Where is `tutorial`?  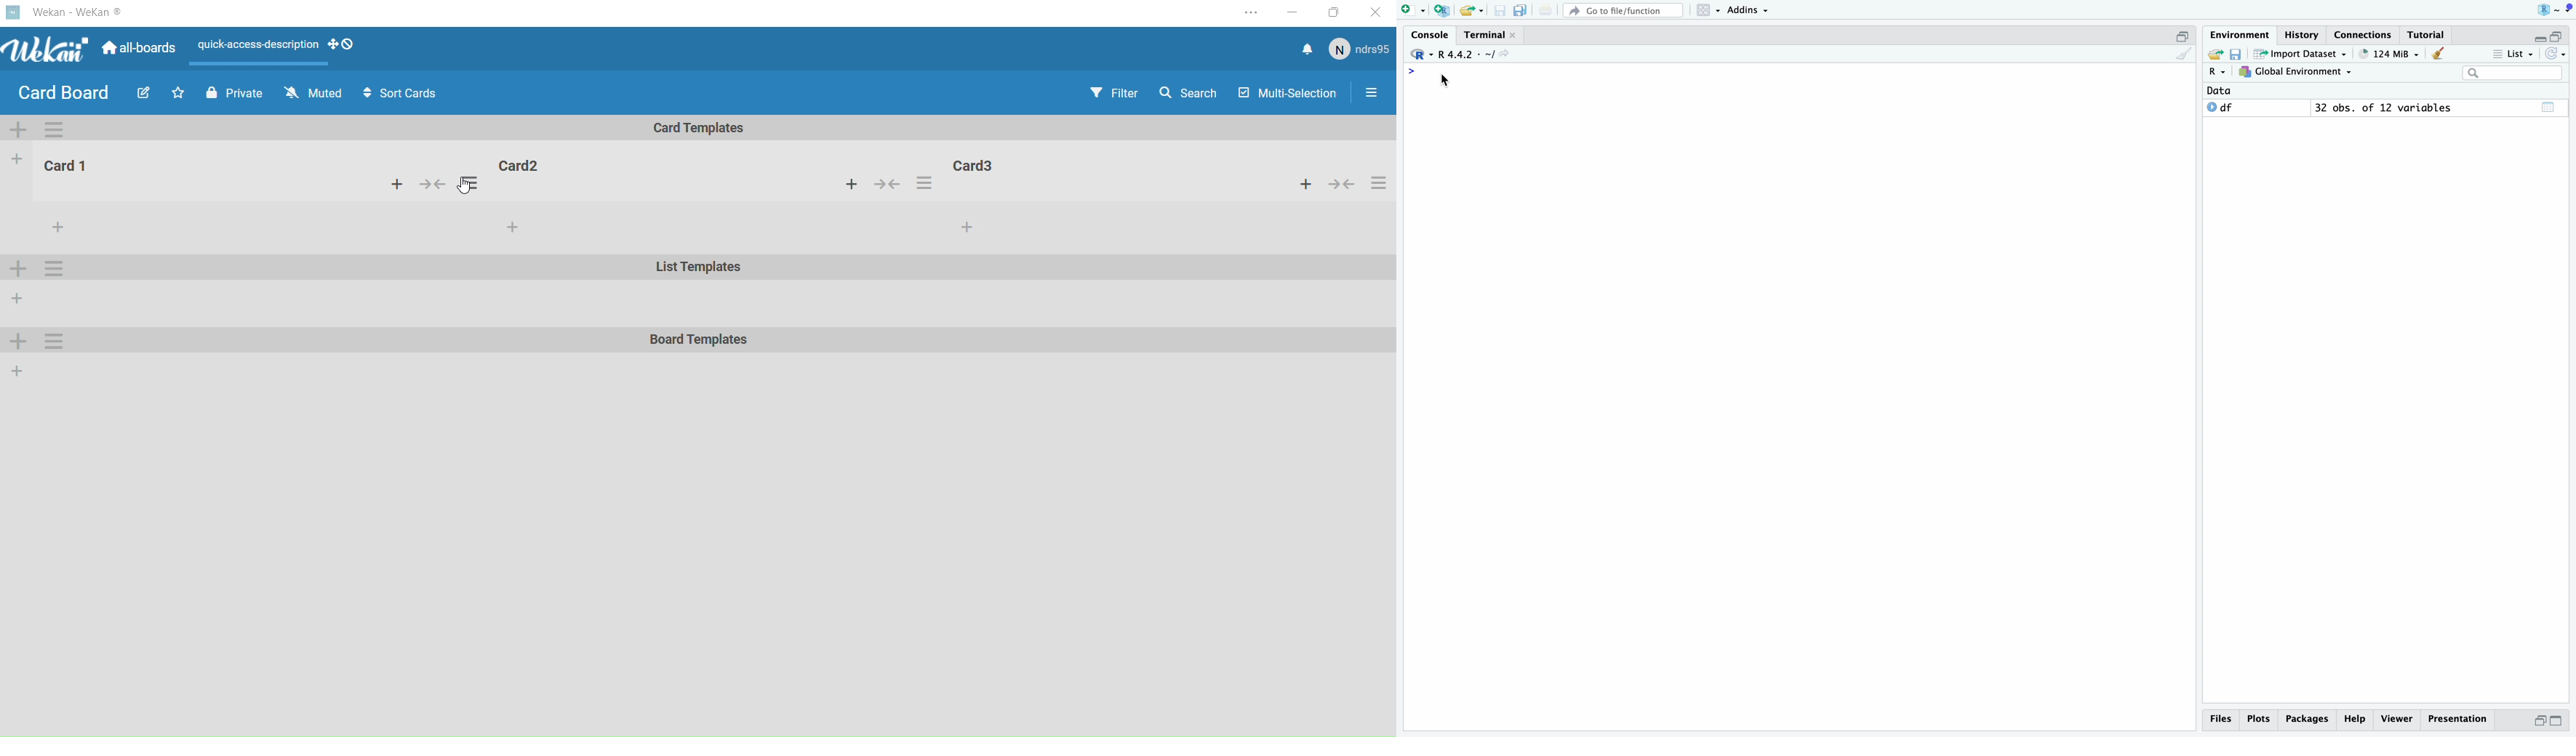 tutorial is located at coordinates (2426, 35).